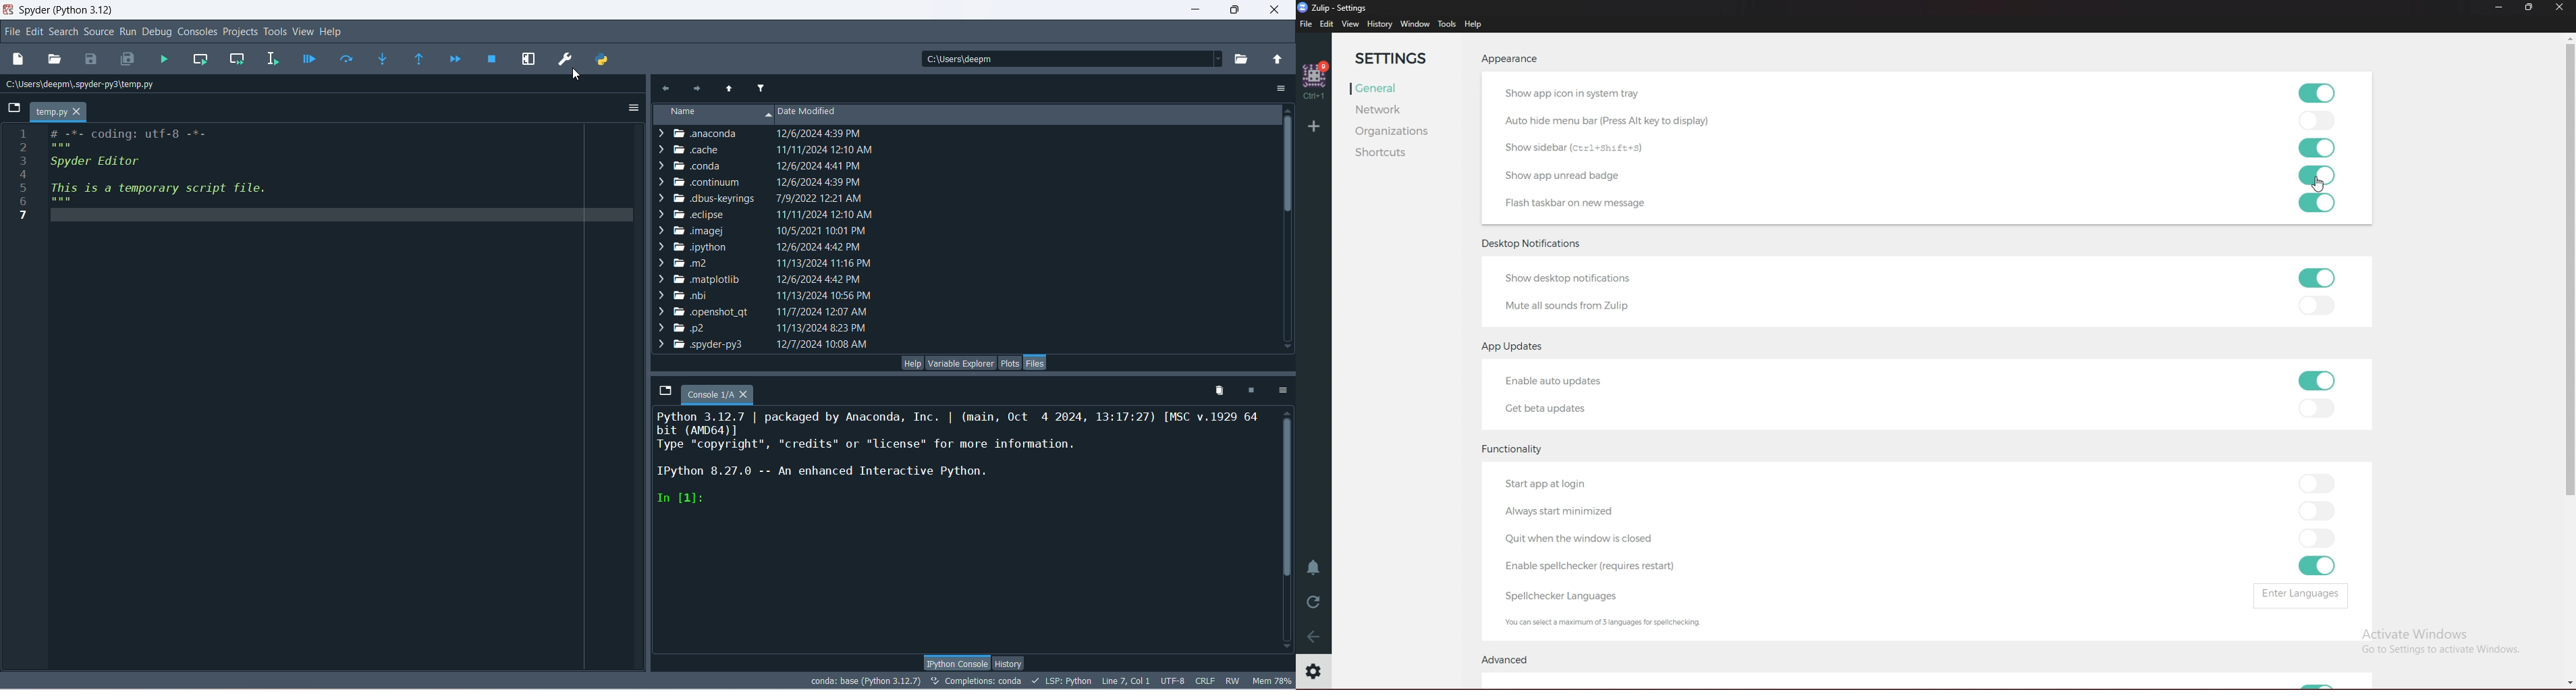 This screenshot has height=700, width=2576. Describe the element at coordinates (302, 31) in the screenshot. I see `view` at that location.